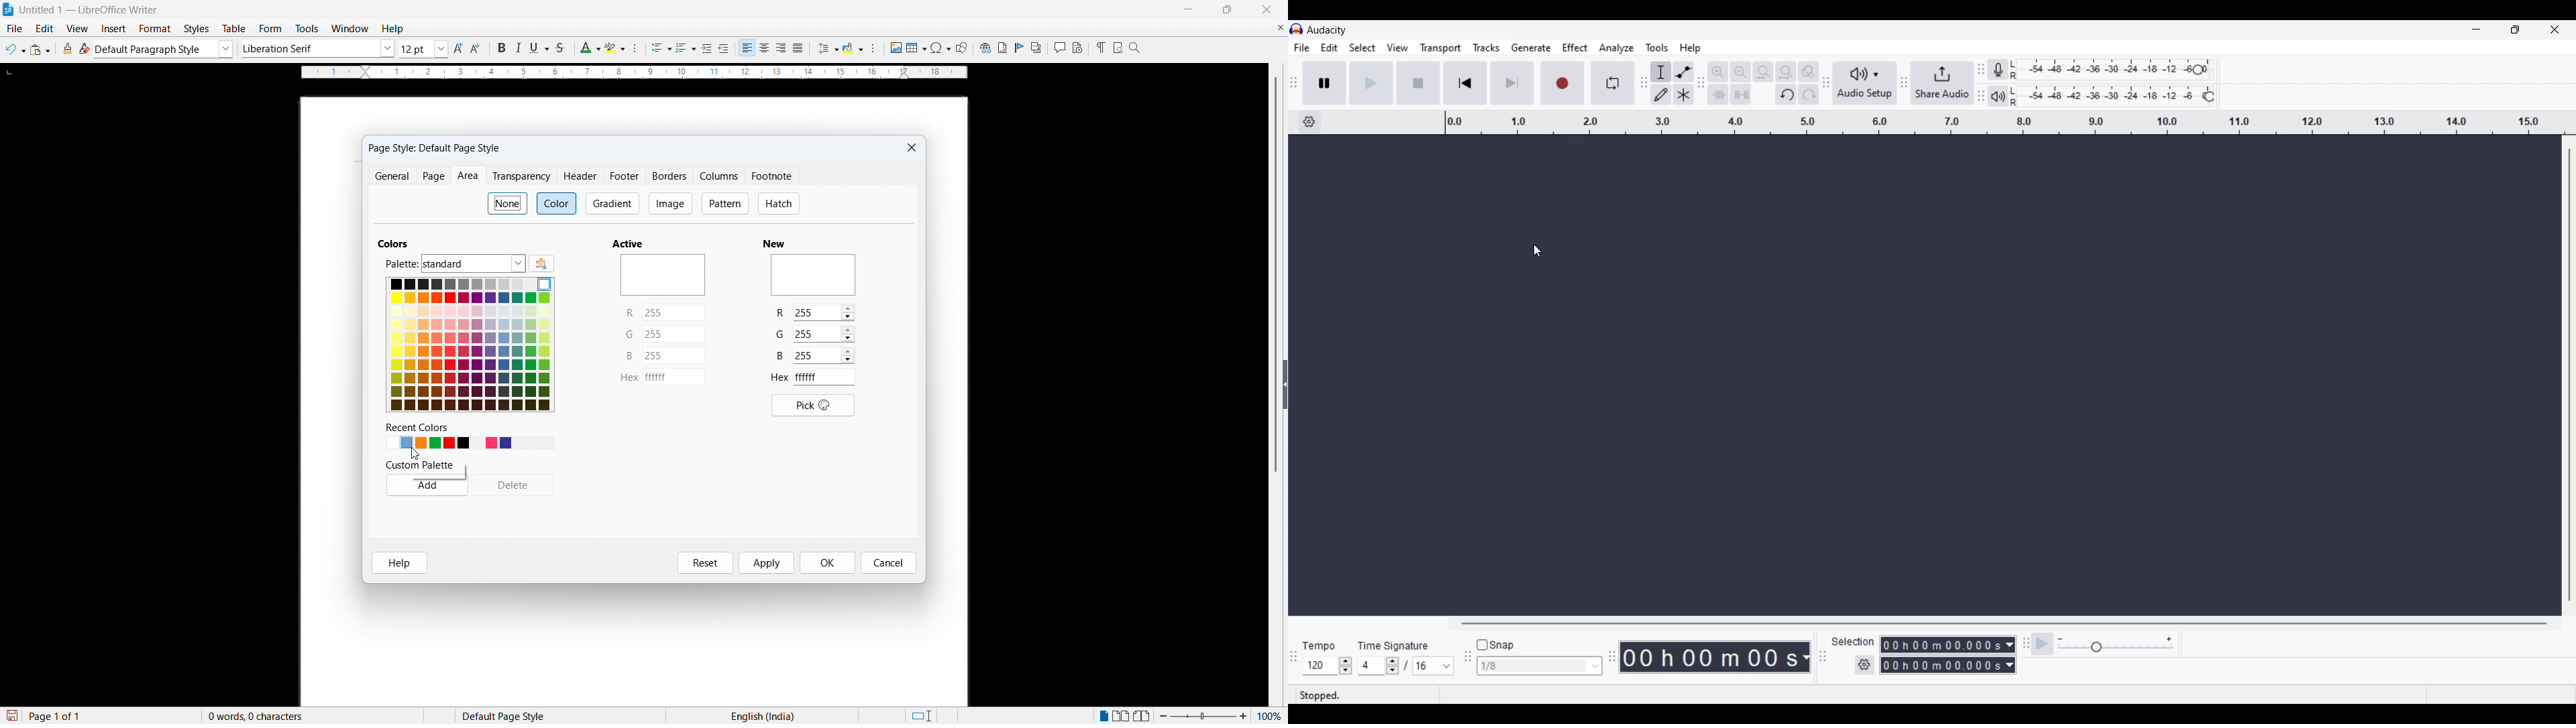 The width and height of the screenshot is (2576, 728). Describe the element at coordinates (1617, 48) in the screenshot. I see `Analyze menu` at that location.